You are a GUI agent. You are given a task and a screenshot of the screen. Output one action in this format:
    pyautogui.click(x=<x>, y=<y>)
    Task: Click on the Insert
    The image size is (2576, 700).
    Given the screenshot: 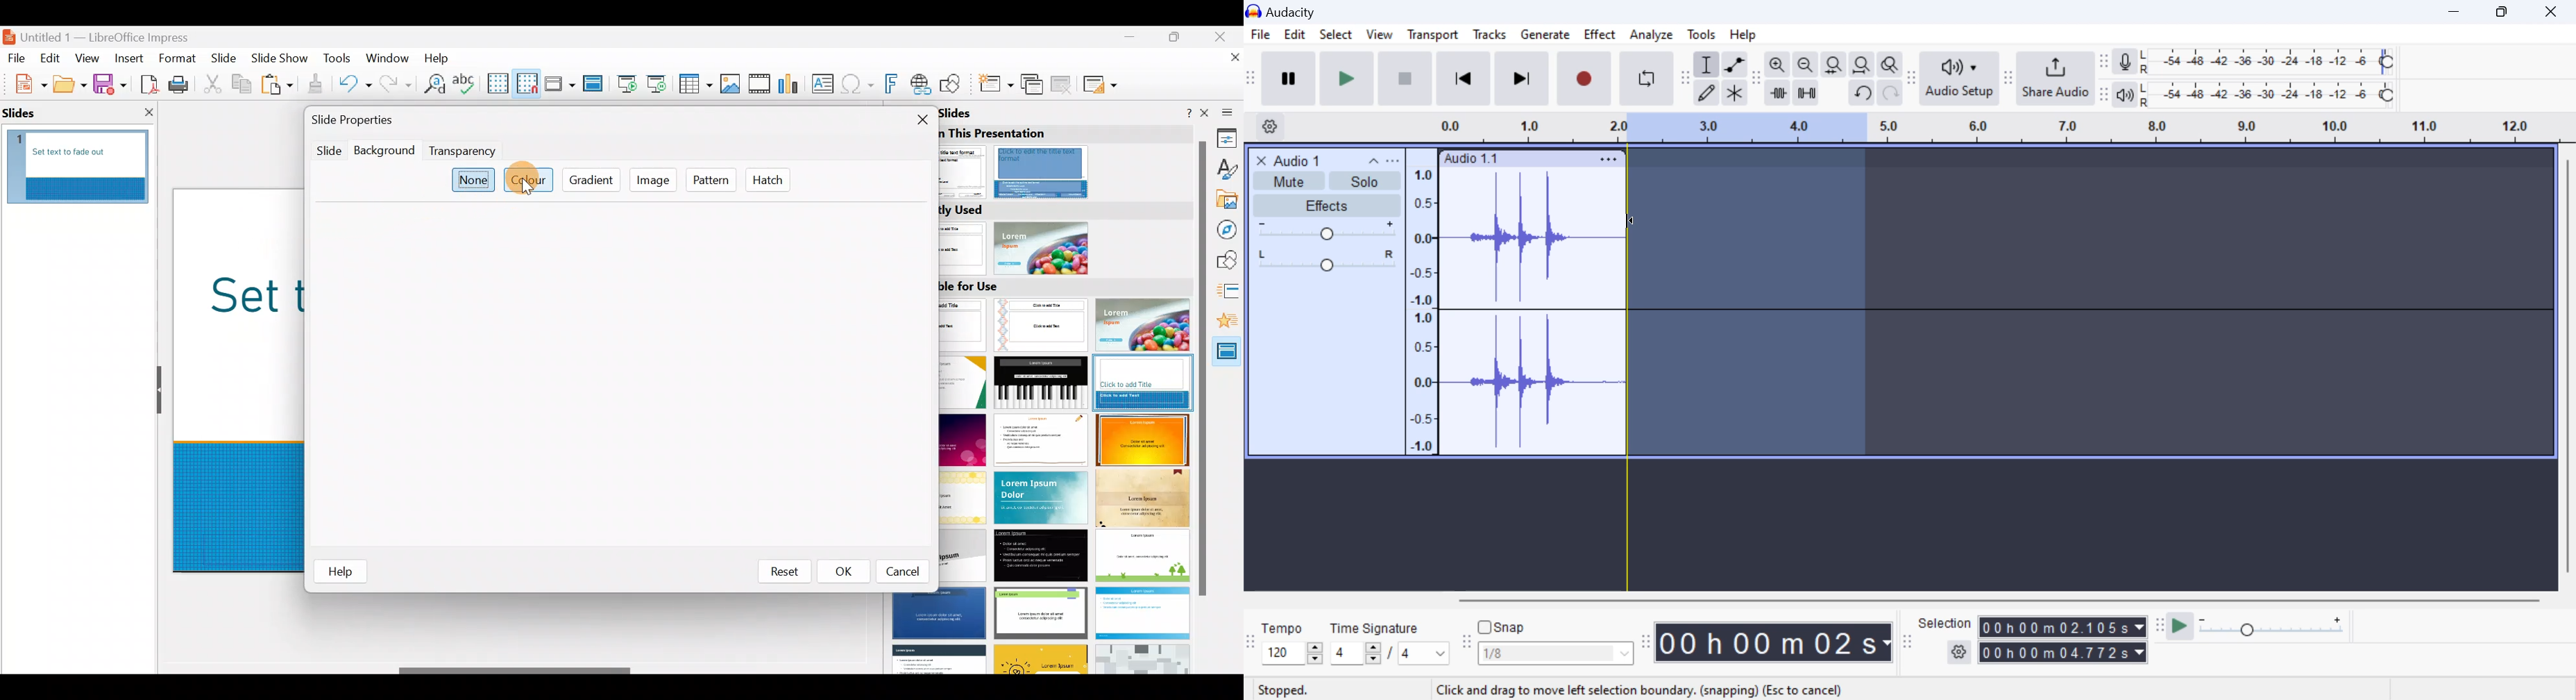 What is the action you would take?
    pyautogui.click(x=128, y=58)
    